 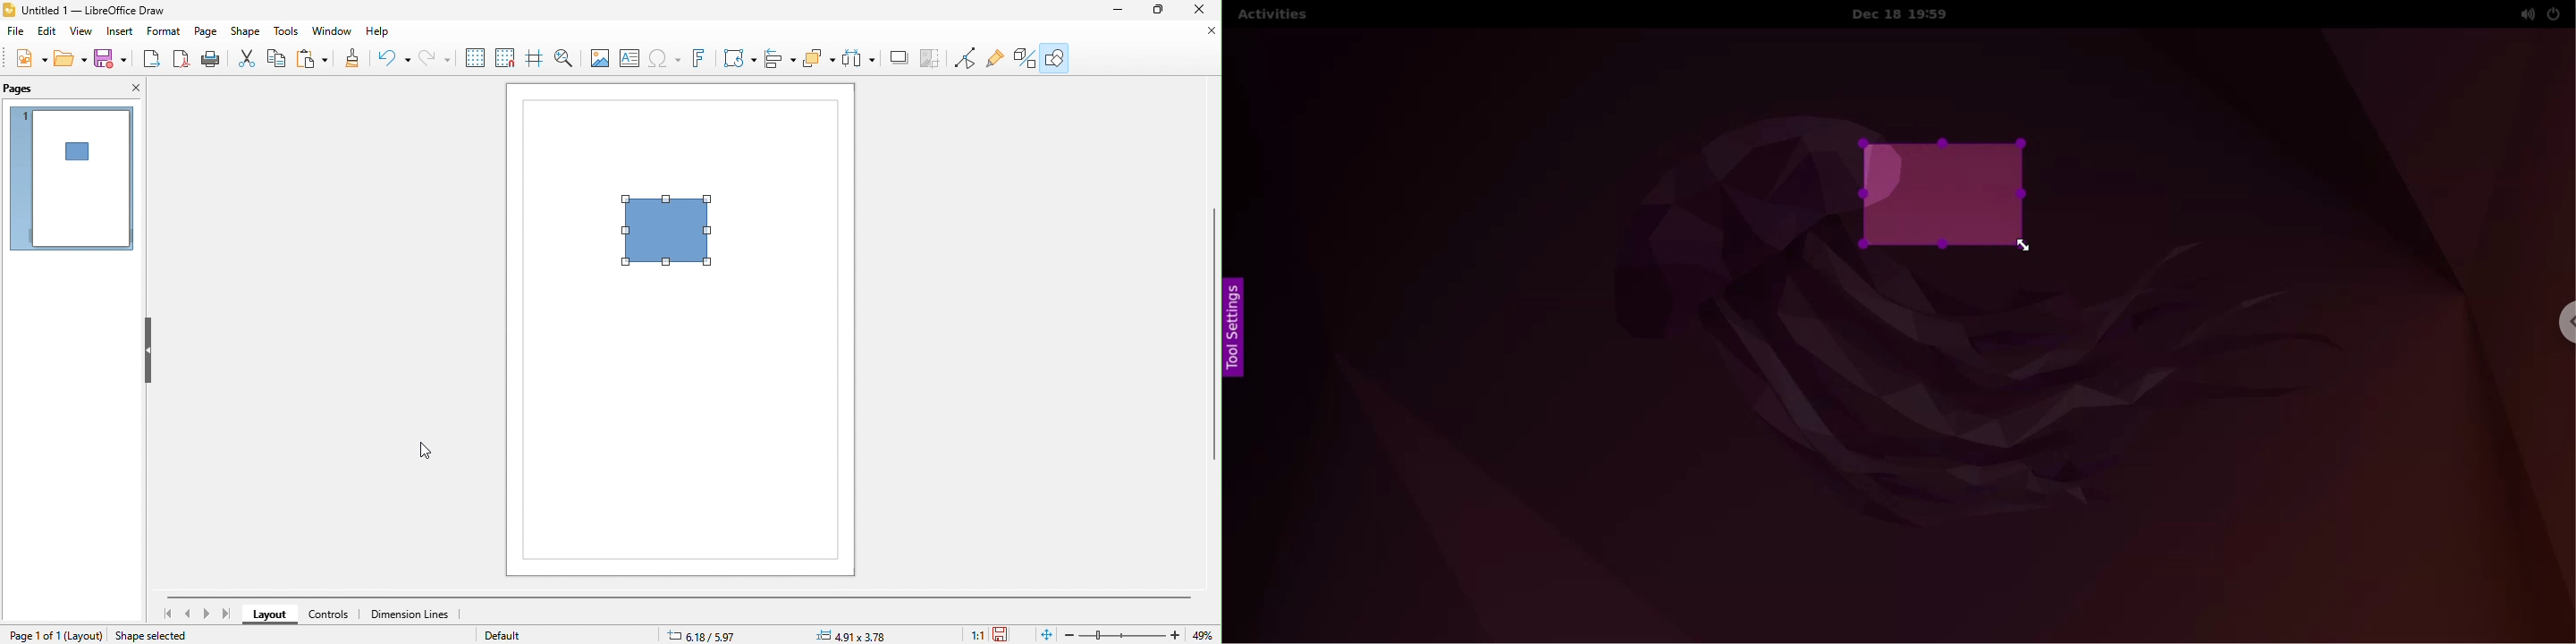 I want to click on display grid, so click(x=476, y=58).